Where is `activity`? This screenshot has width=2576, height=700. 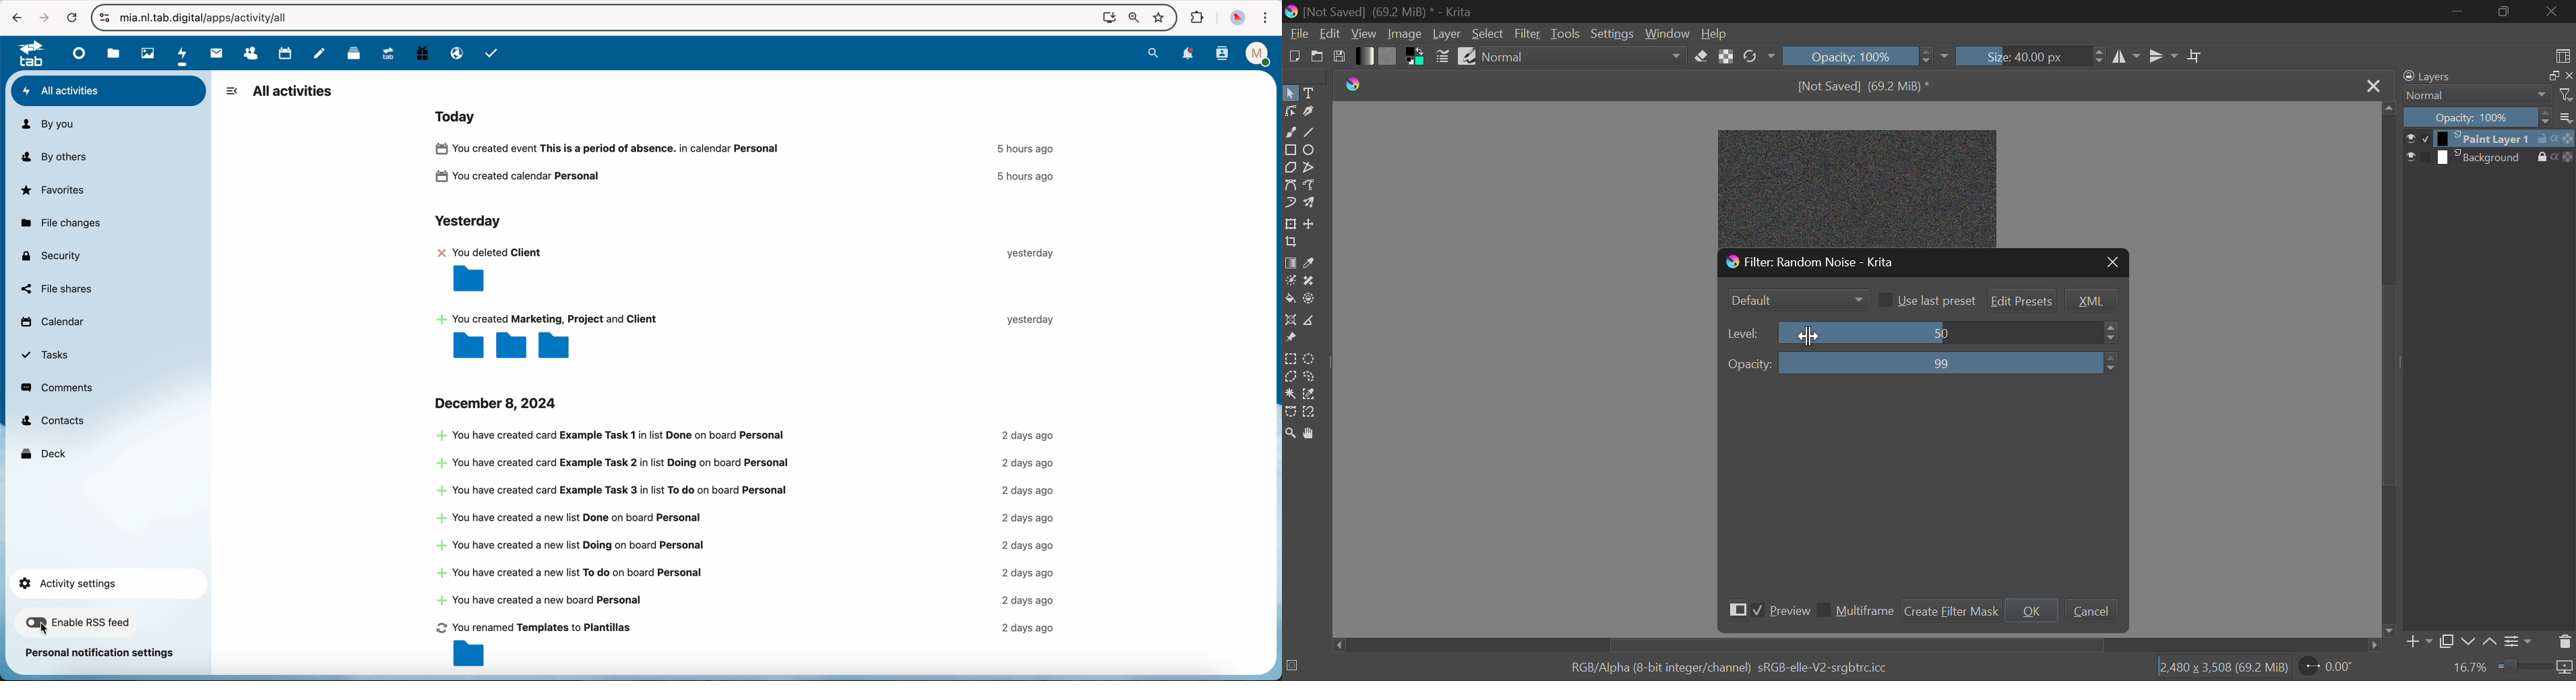 activity is located at coordinates (747, 550).